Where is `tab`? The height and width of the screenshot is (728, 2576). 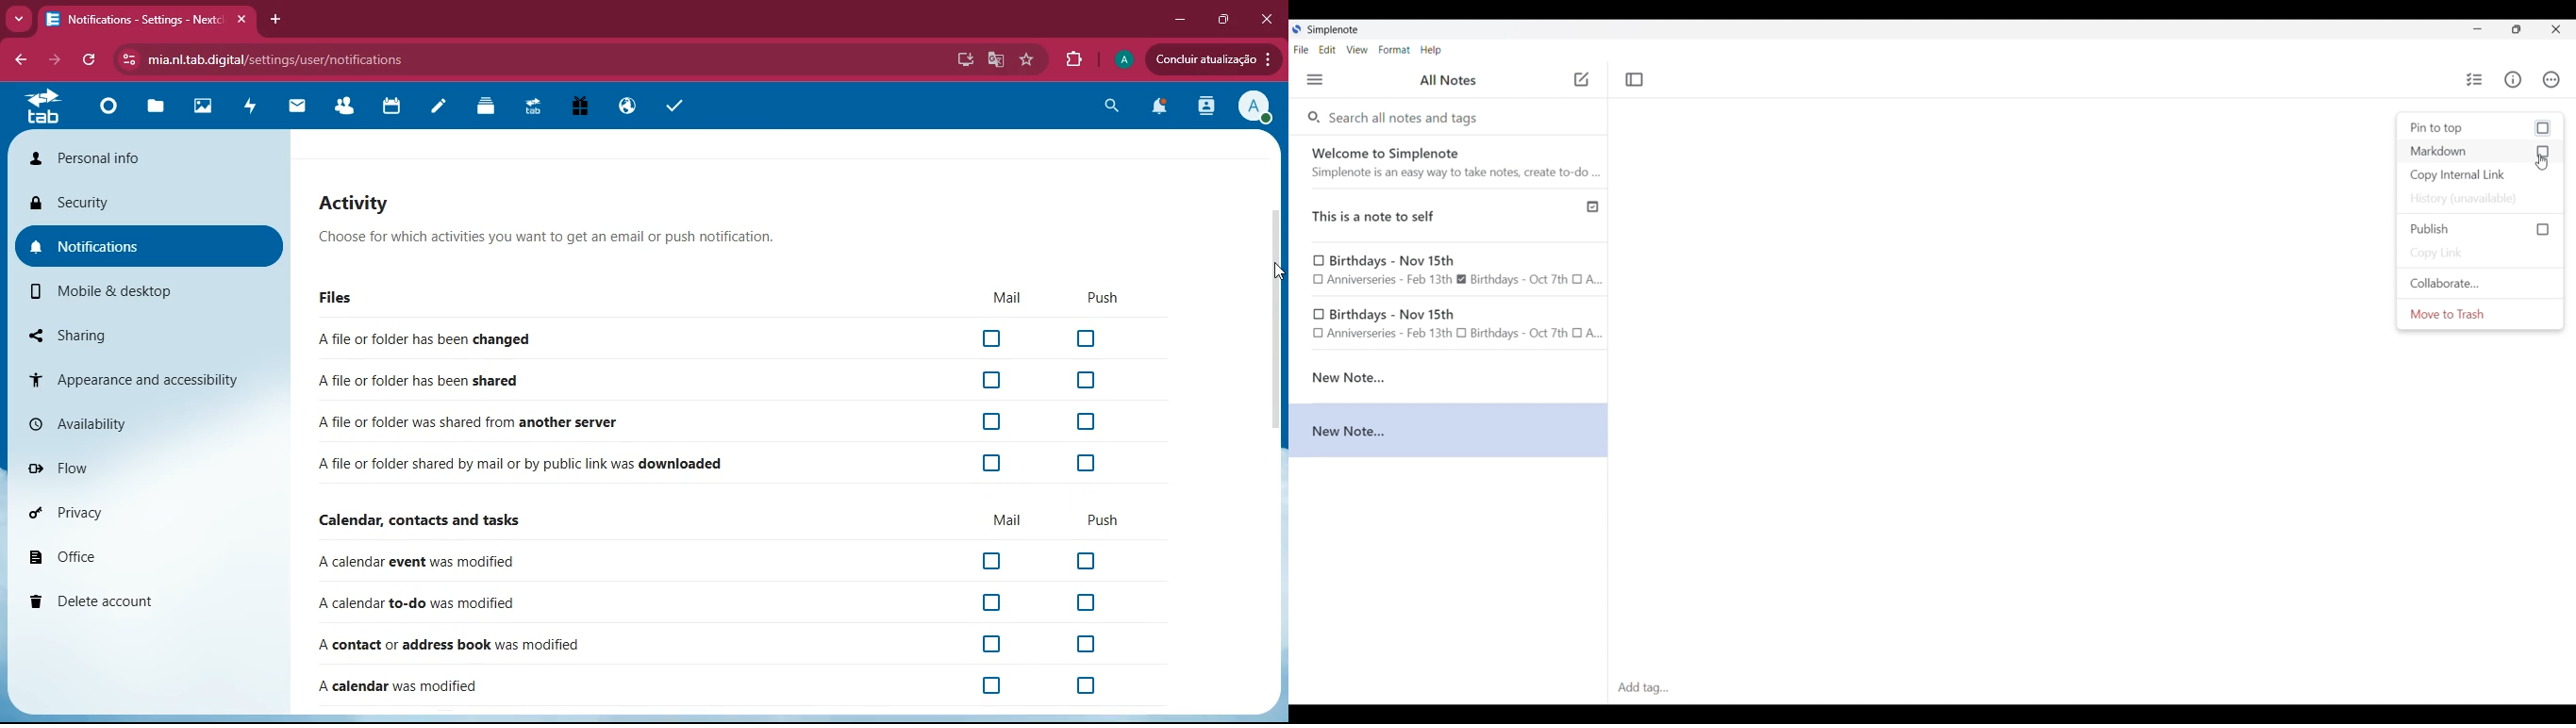 tab is located at coordinates (537, 107).